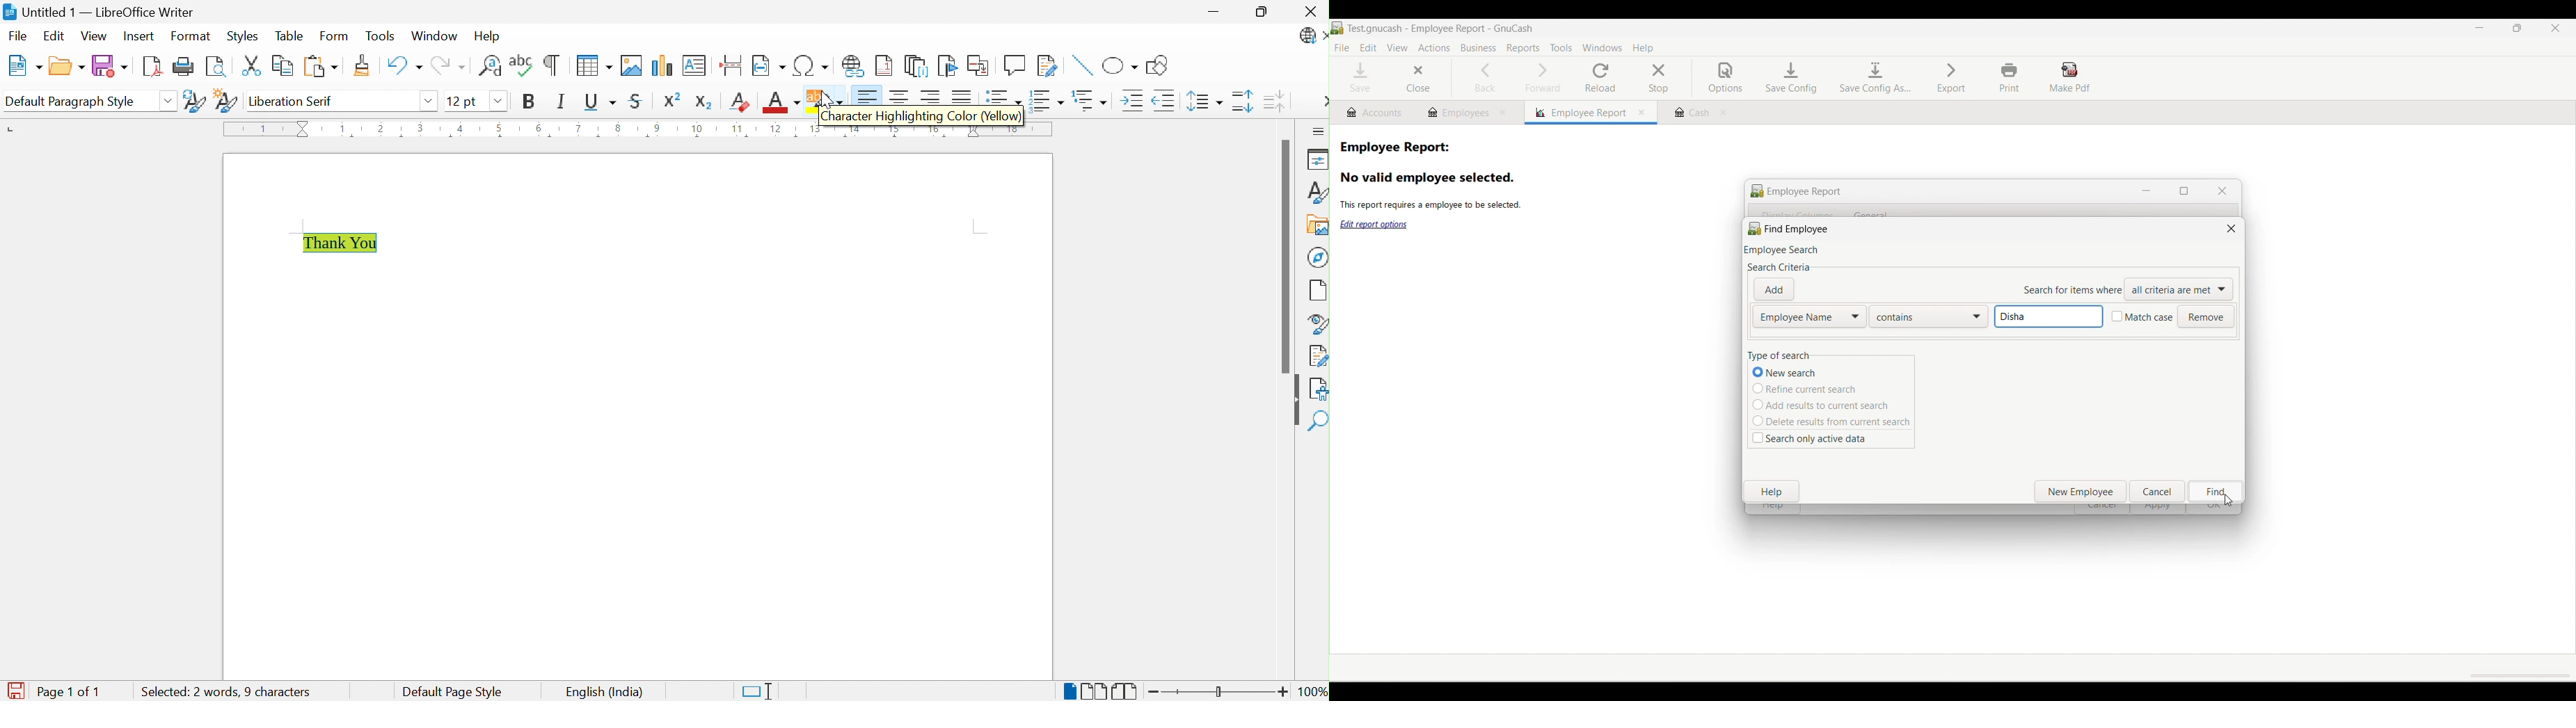  What do you see at coordinates (1131, 101) in the screenshot?
I see `Increase Indent` at bounding box center [1131, 101].